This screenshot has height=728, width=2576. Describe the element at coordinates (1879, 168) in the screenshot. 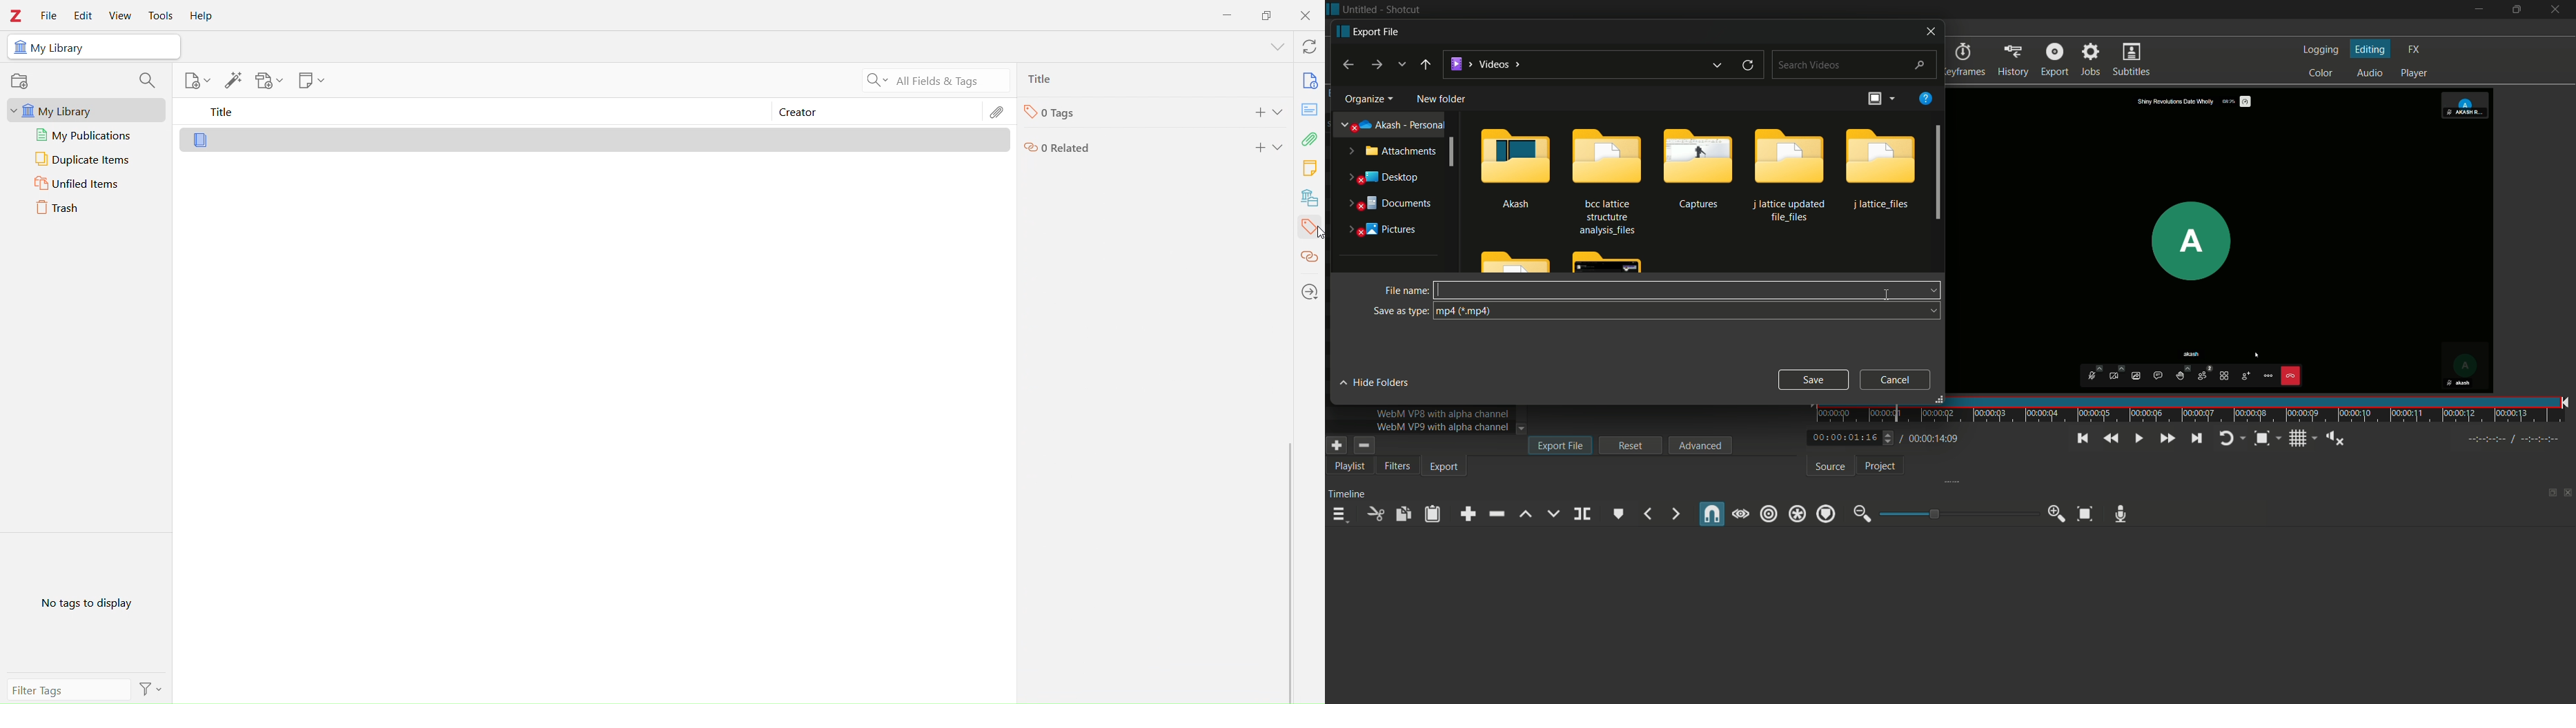

I see `folder-5` at that location.